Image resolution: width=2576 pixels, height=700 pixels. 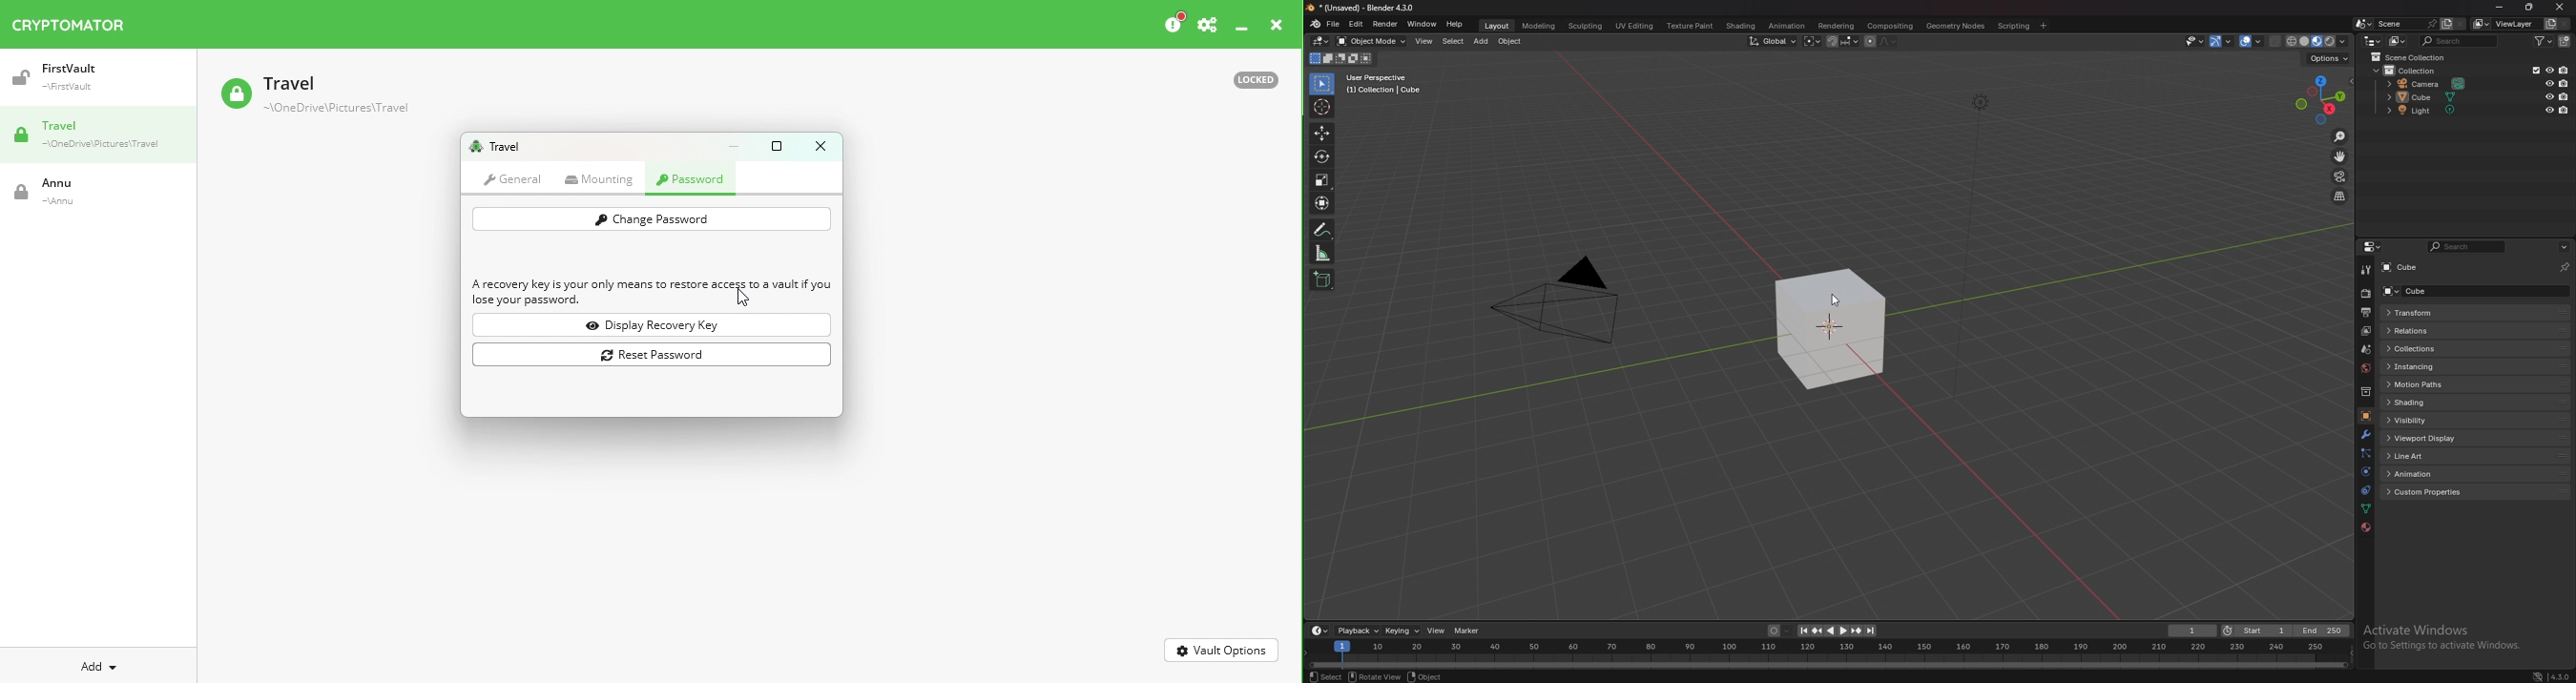 What do you see at coordinates (2427, 110) in the screenshot?
I see `light` at bounding box center [2427, 110].